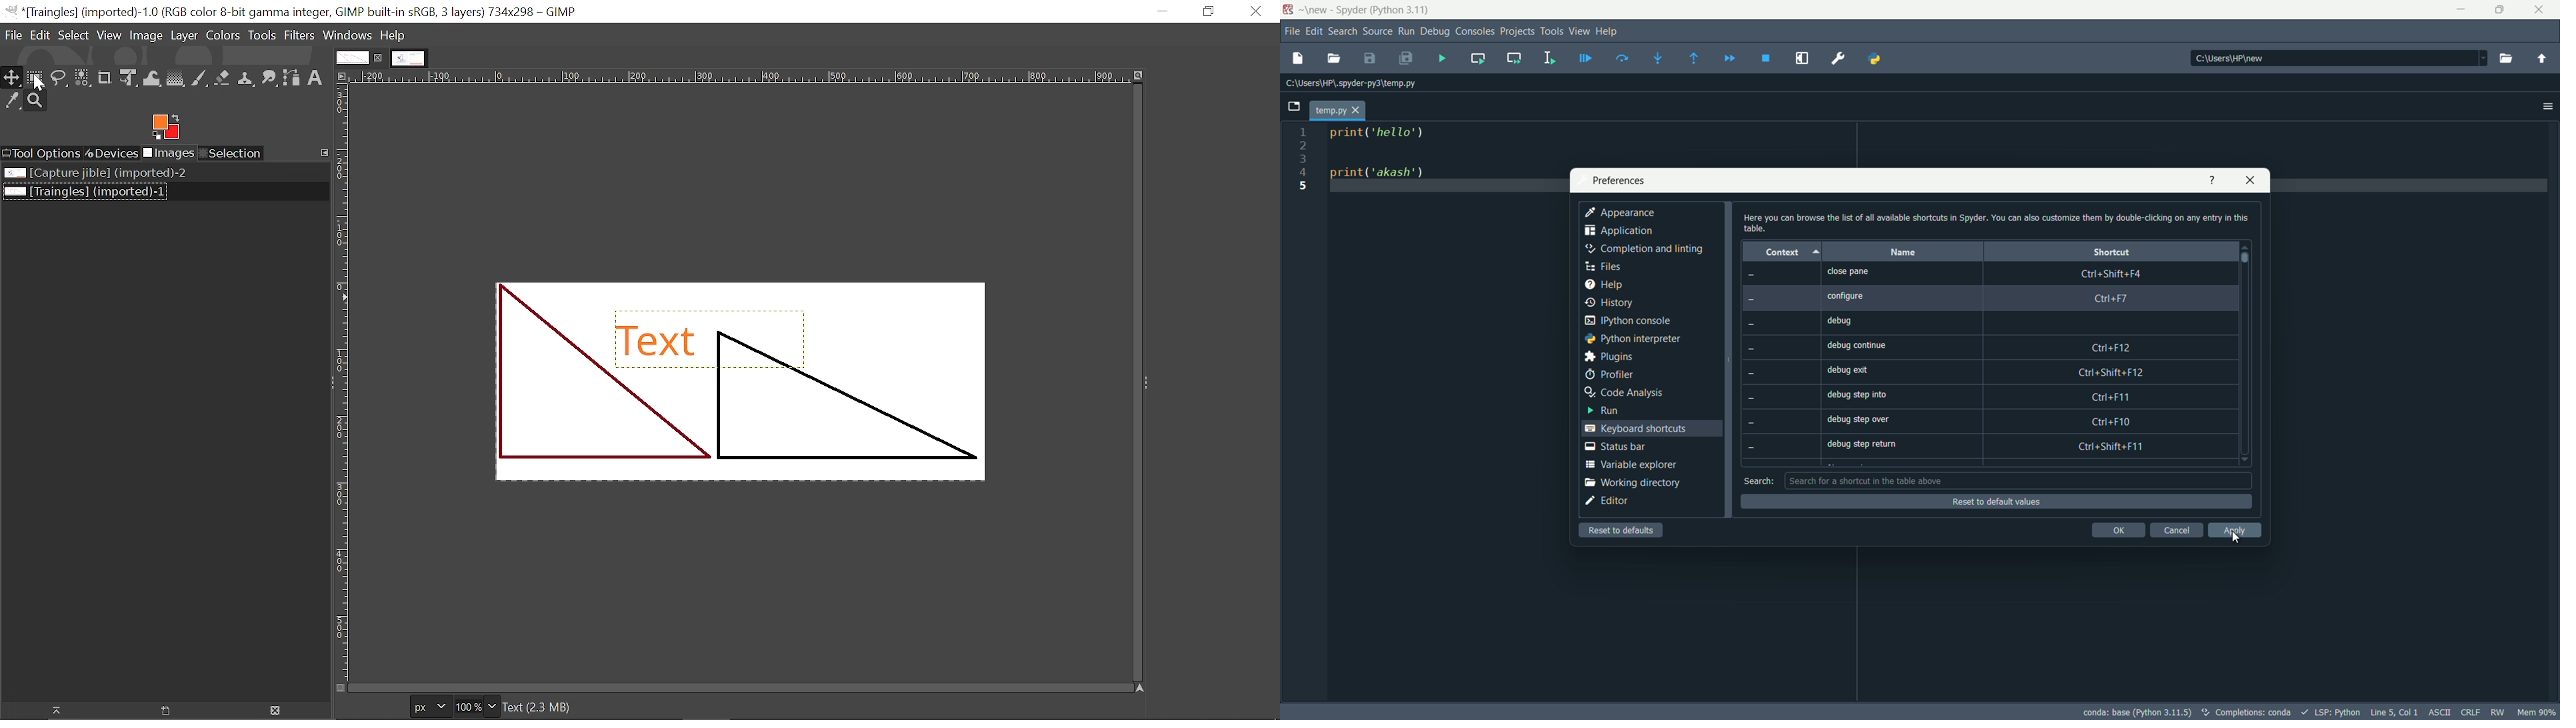  What do you see at coordinates (2118, 530) in the screenshot?
I see `ok` at bounding box center [2118, 530].